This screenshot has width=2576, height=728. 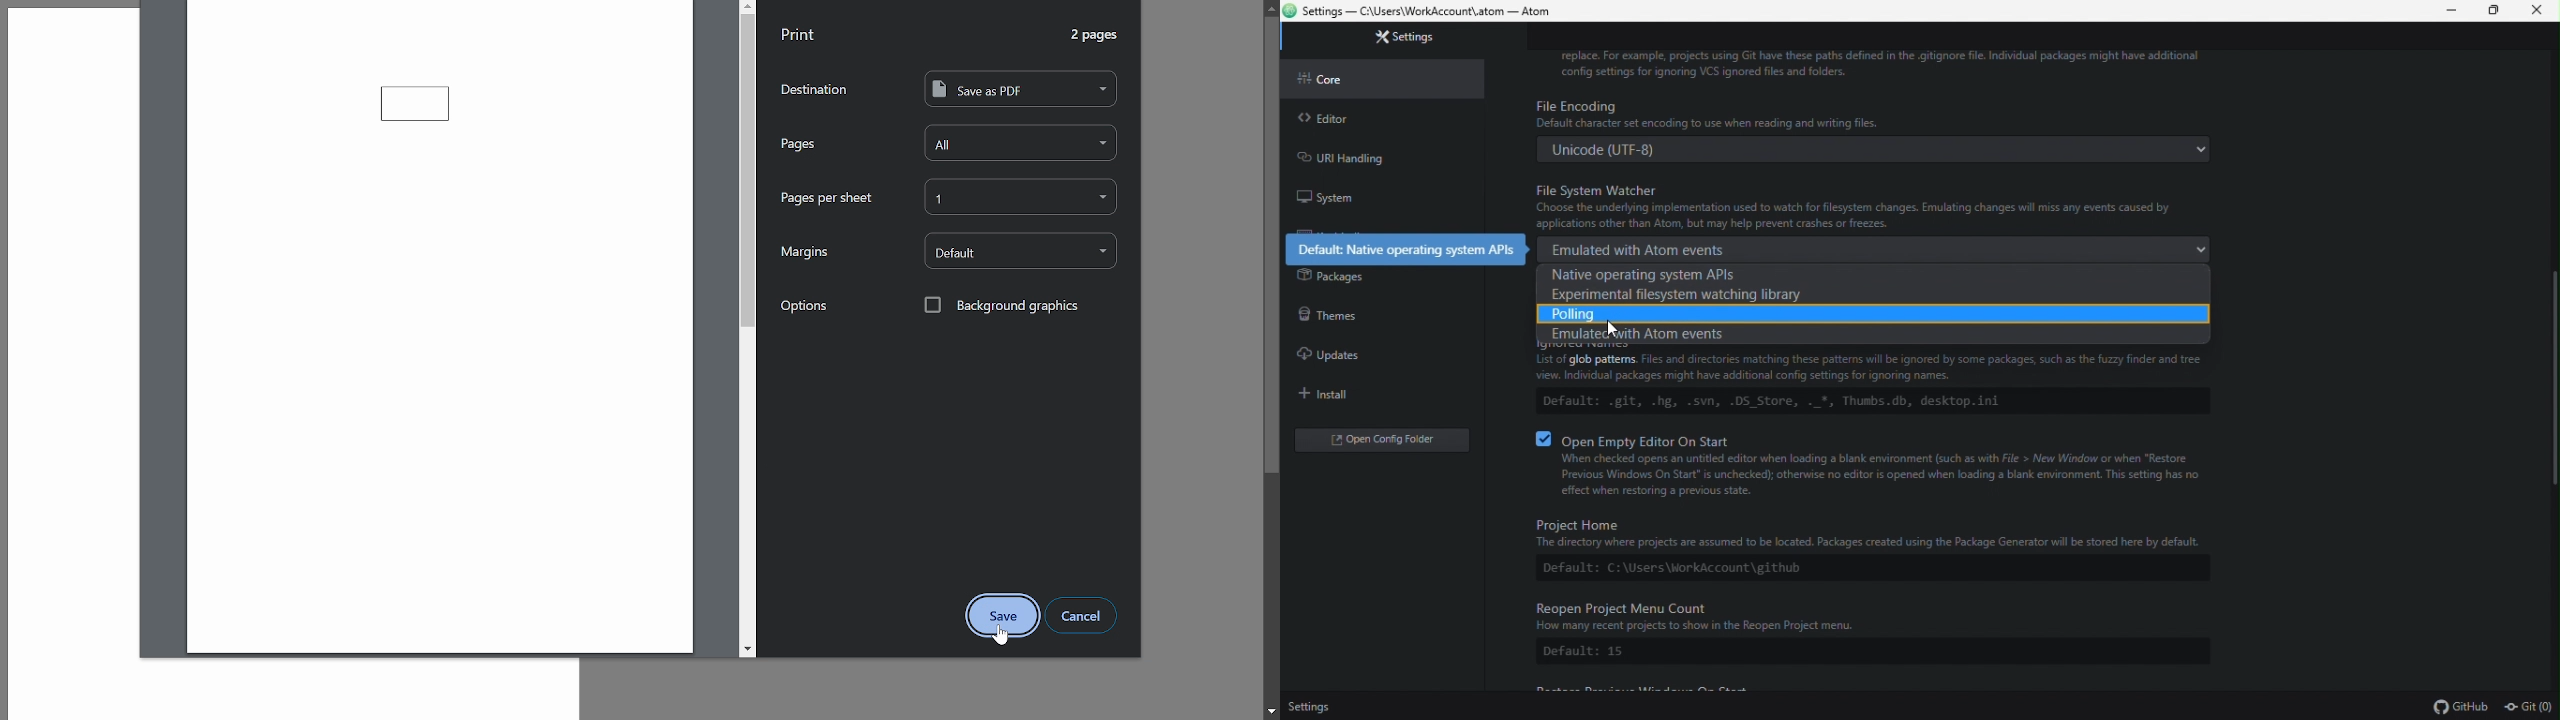 I want to click on cursor, so click(x=1000, y=642).